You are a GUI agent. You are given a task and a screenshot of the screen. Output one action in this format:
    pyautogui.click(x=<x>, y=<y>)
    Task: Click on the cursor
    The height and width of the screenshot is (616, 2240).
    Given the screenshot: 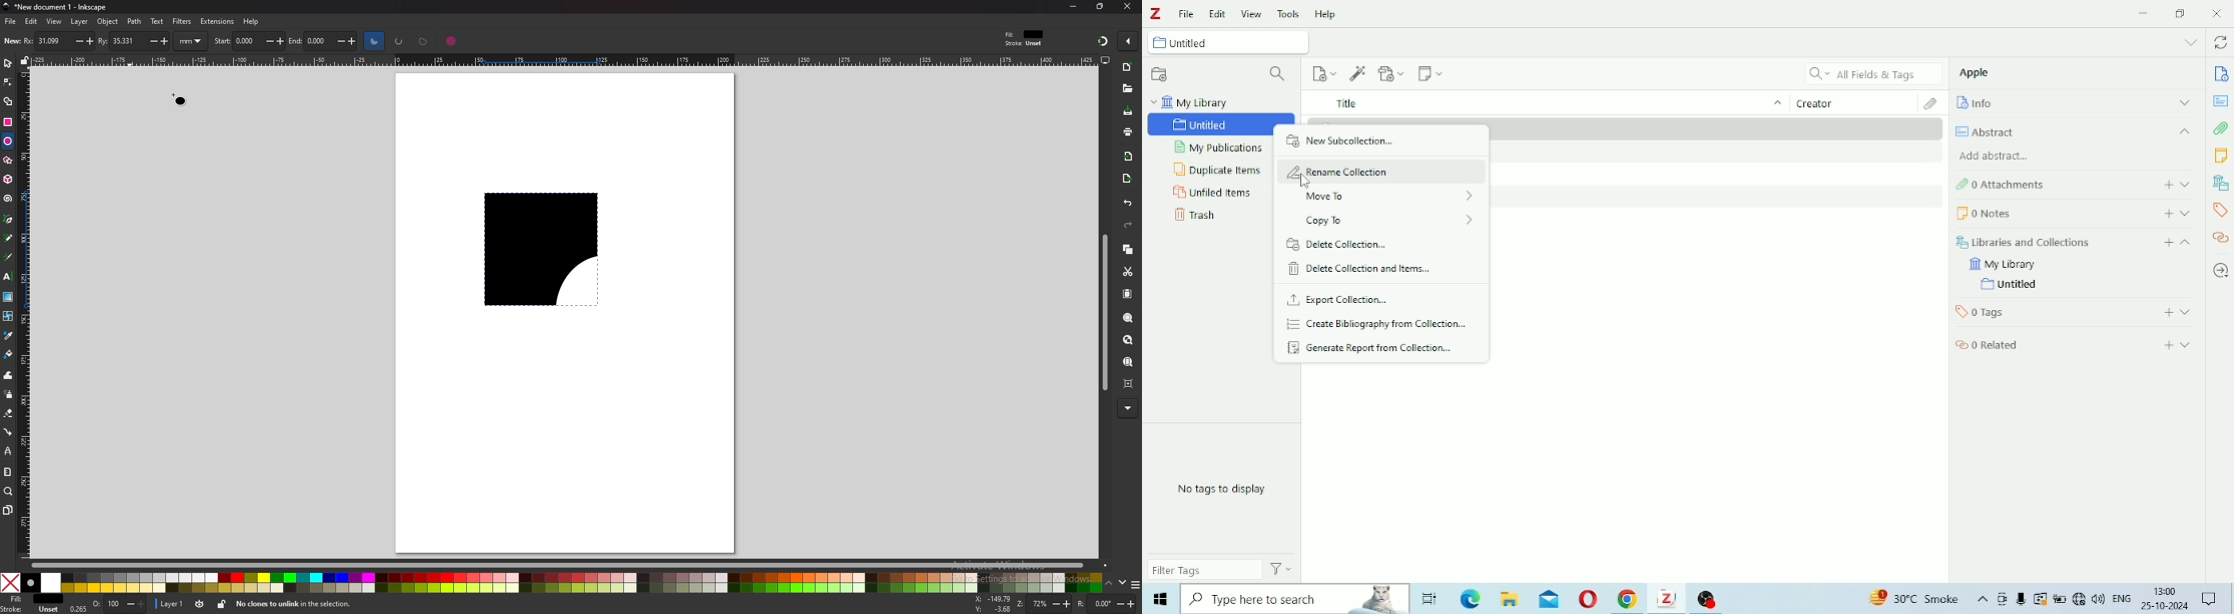 What is the action you would take?
    pyautogui.click(x=1304, y=180)
    